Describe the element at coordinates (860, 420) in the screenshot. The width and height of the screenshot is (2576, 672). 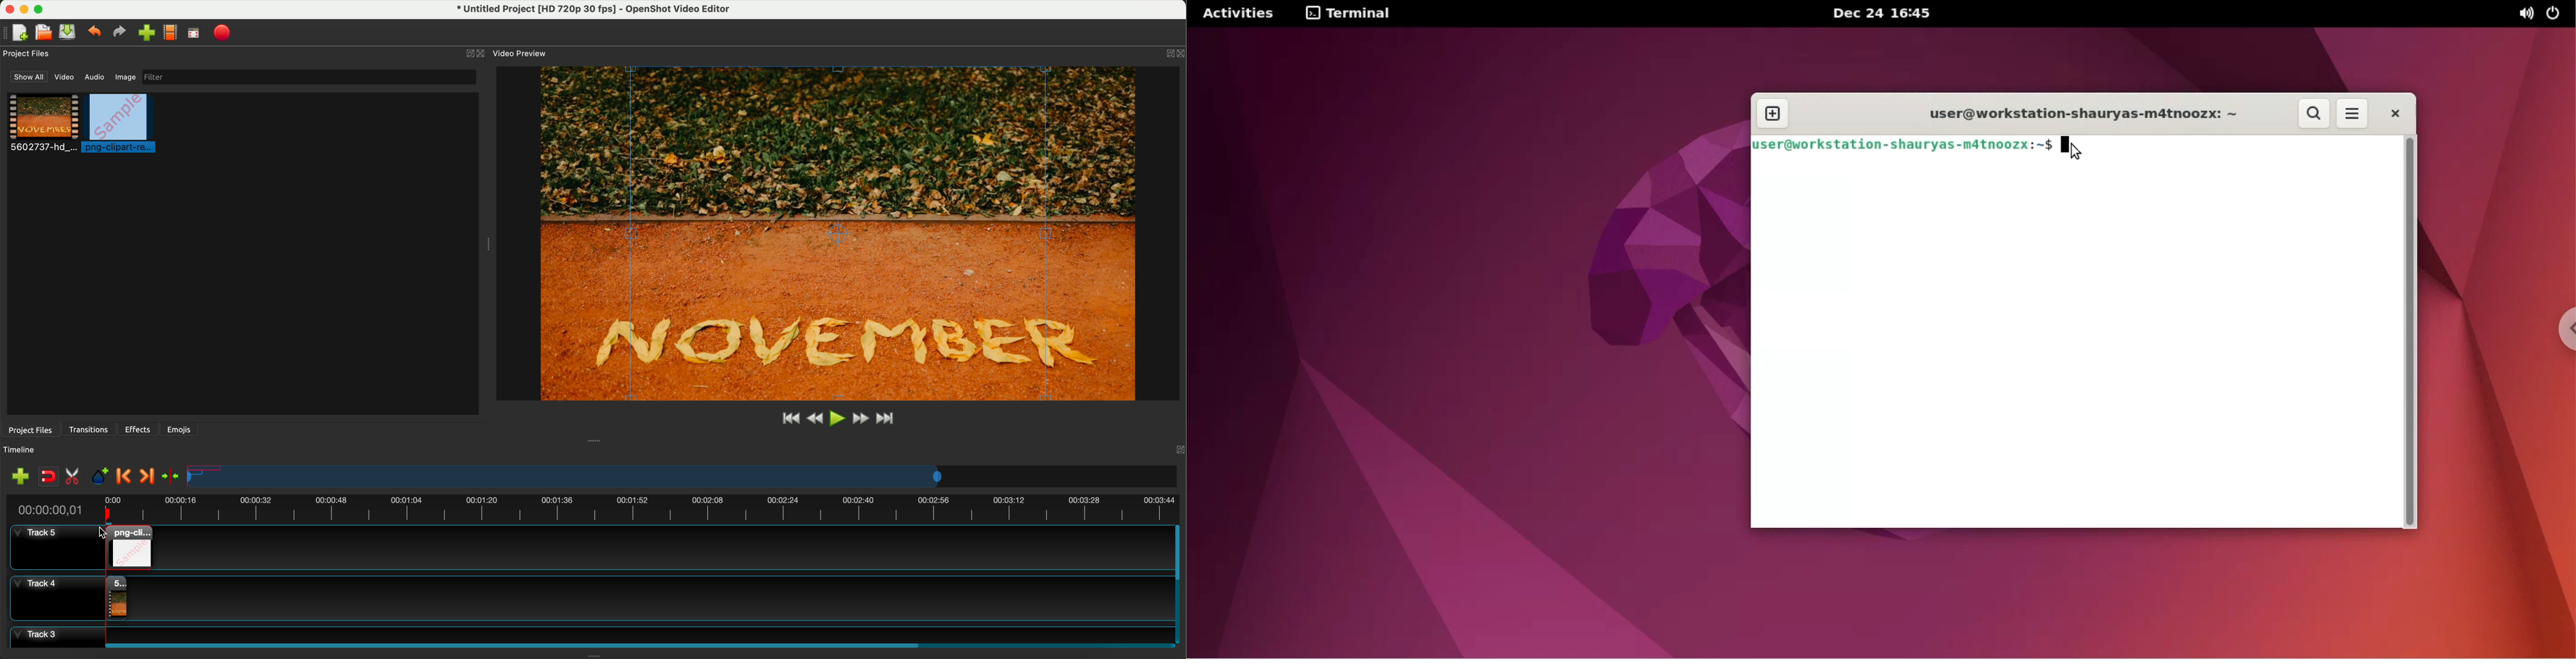
I see `fast foward` at that location.